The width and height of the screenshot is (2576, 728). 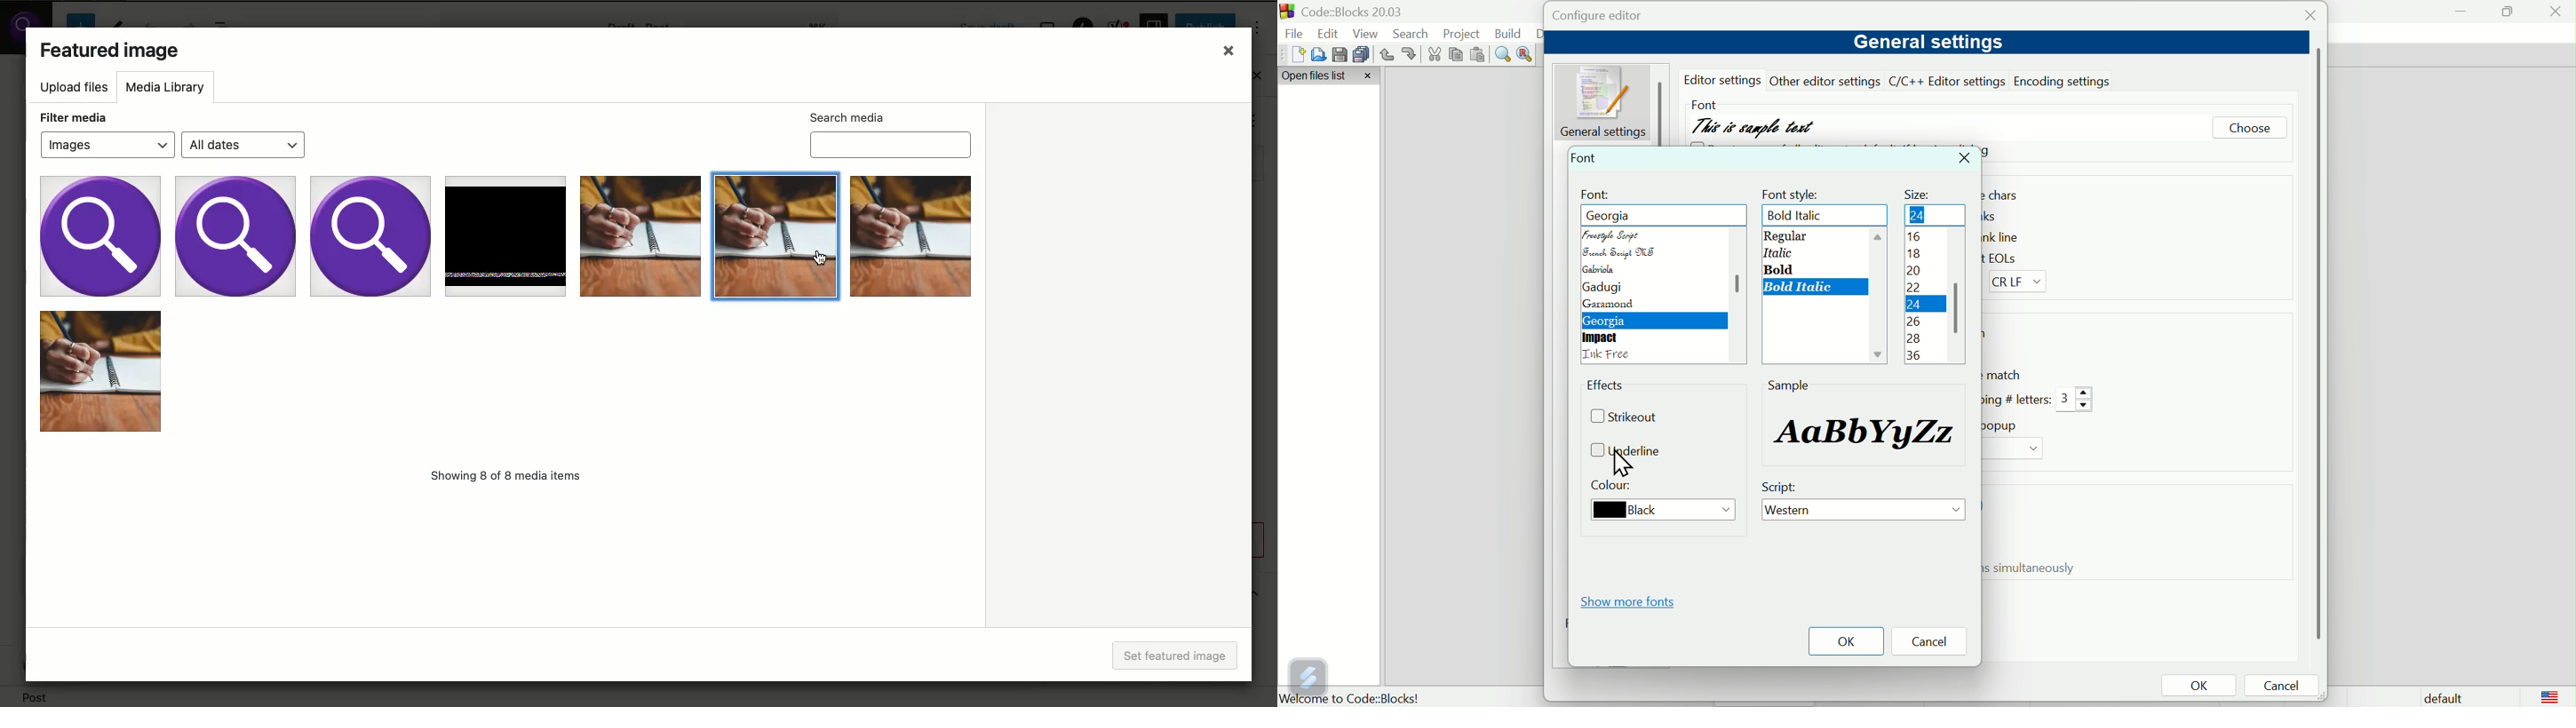 What do you see at coordinates (2249, 130) in the screenshot?
I see `Choose` at bounding box center [2249, 130].